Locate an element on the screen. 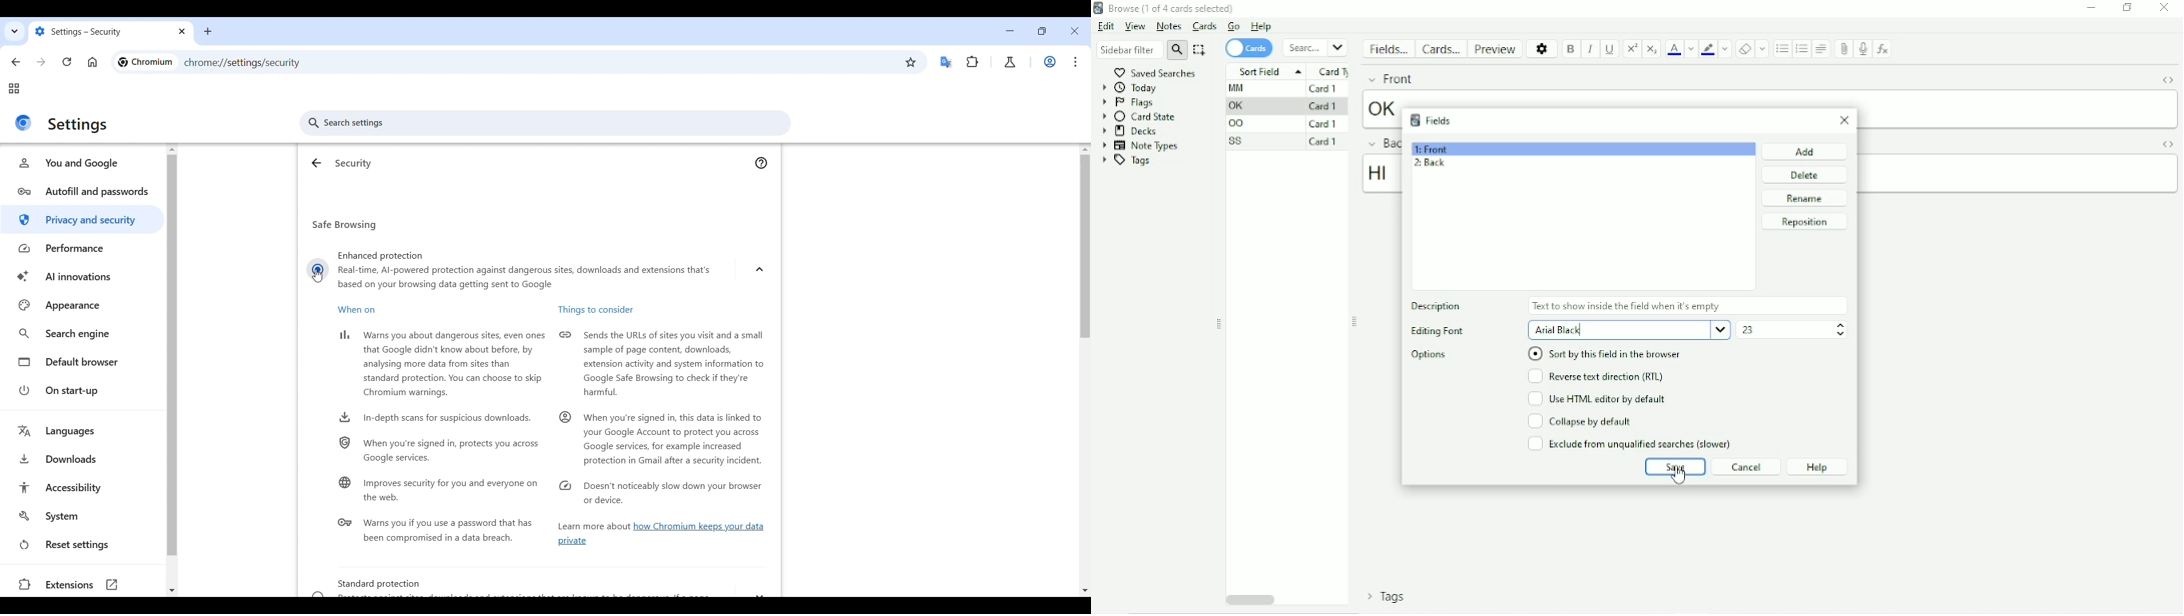 The image size is (2184, 616). Toggle HTML Editor is located at coordinates (2165, 144).